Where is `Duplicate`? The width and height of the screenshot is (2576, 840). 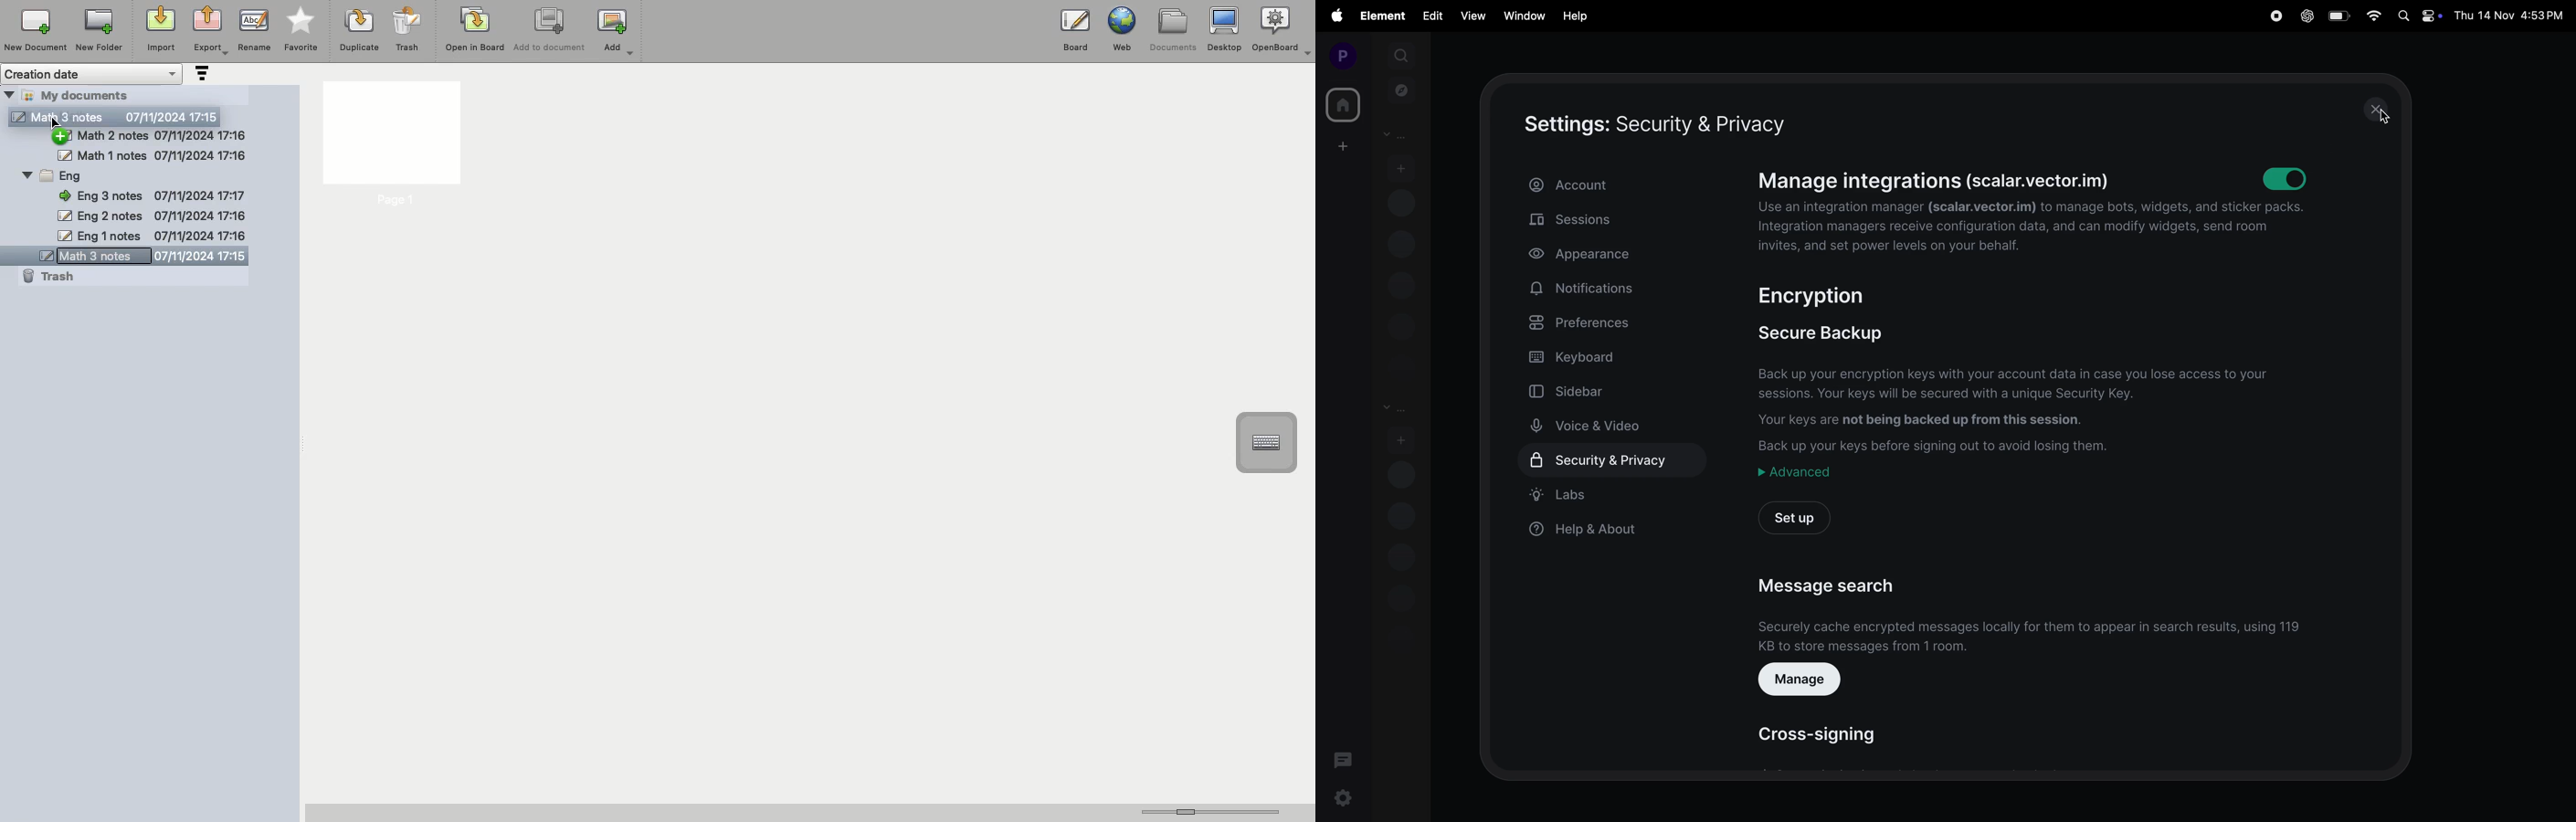
Duplicate is located at coordinates (357, 30).